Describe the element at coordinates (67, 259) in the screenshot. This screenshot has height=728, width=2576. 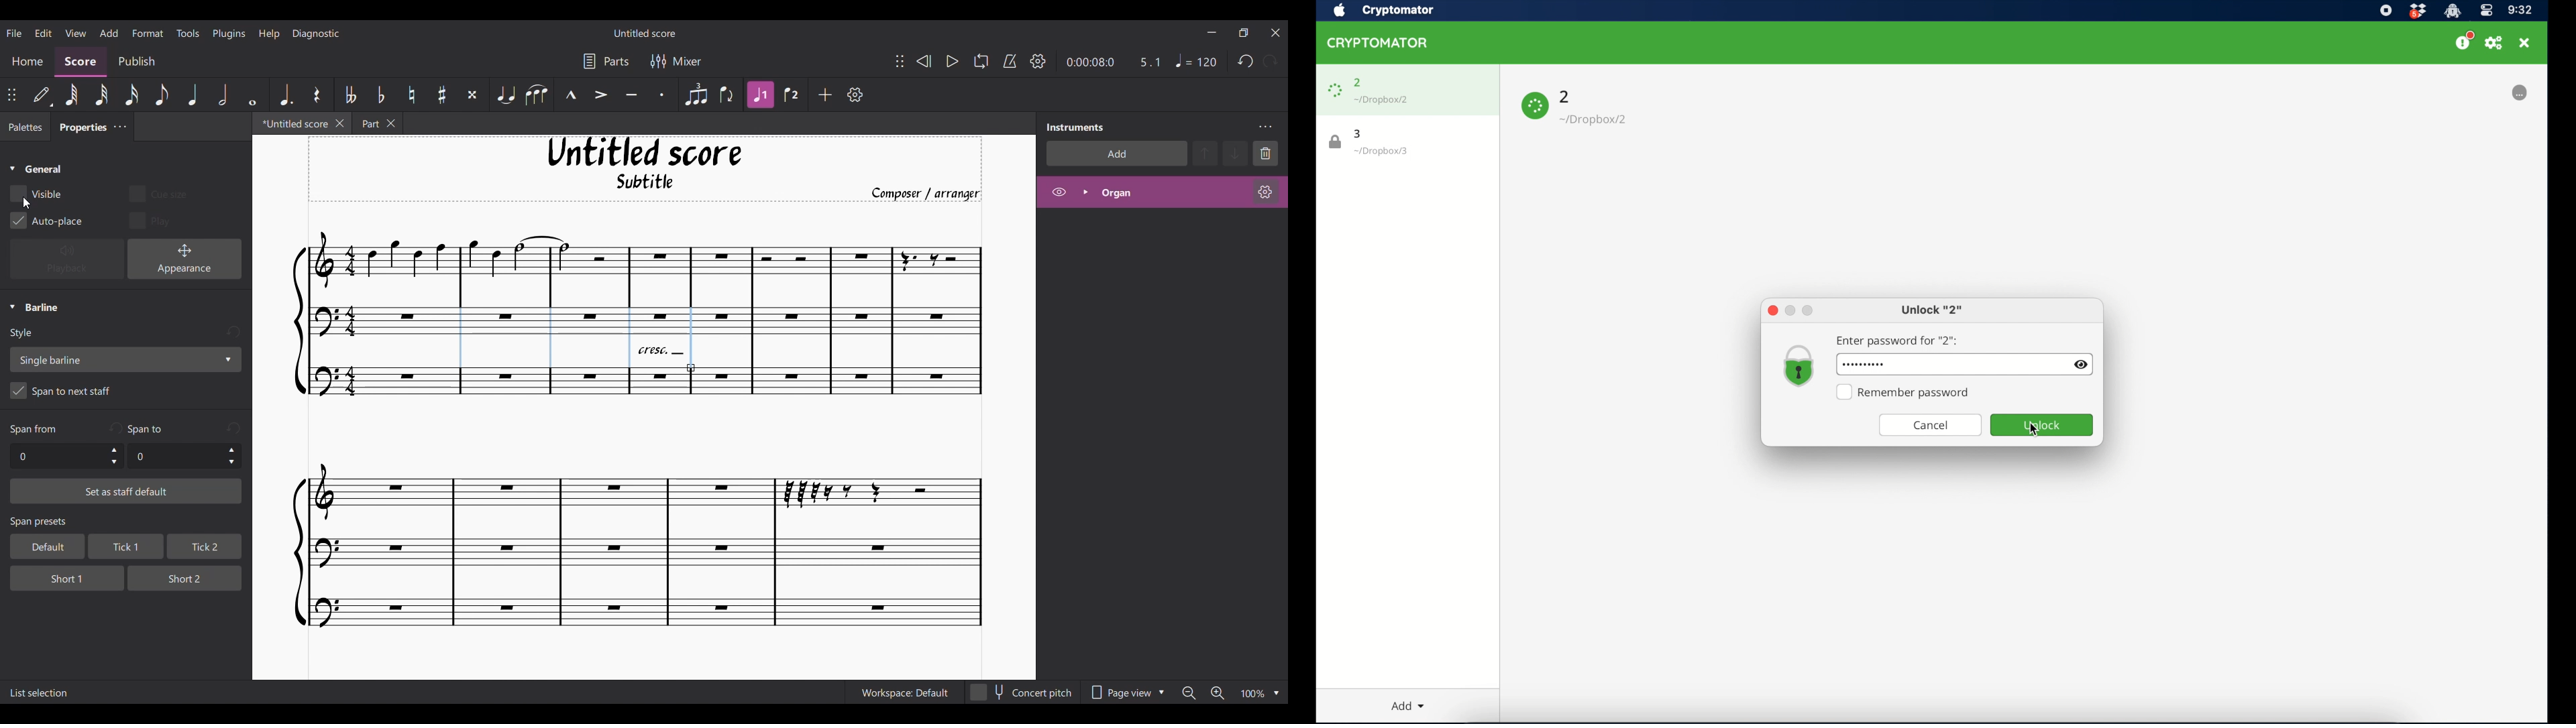
I see `Playback` at that location.